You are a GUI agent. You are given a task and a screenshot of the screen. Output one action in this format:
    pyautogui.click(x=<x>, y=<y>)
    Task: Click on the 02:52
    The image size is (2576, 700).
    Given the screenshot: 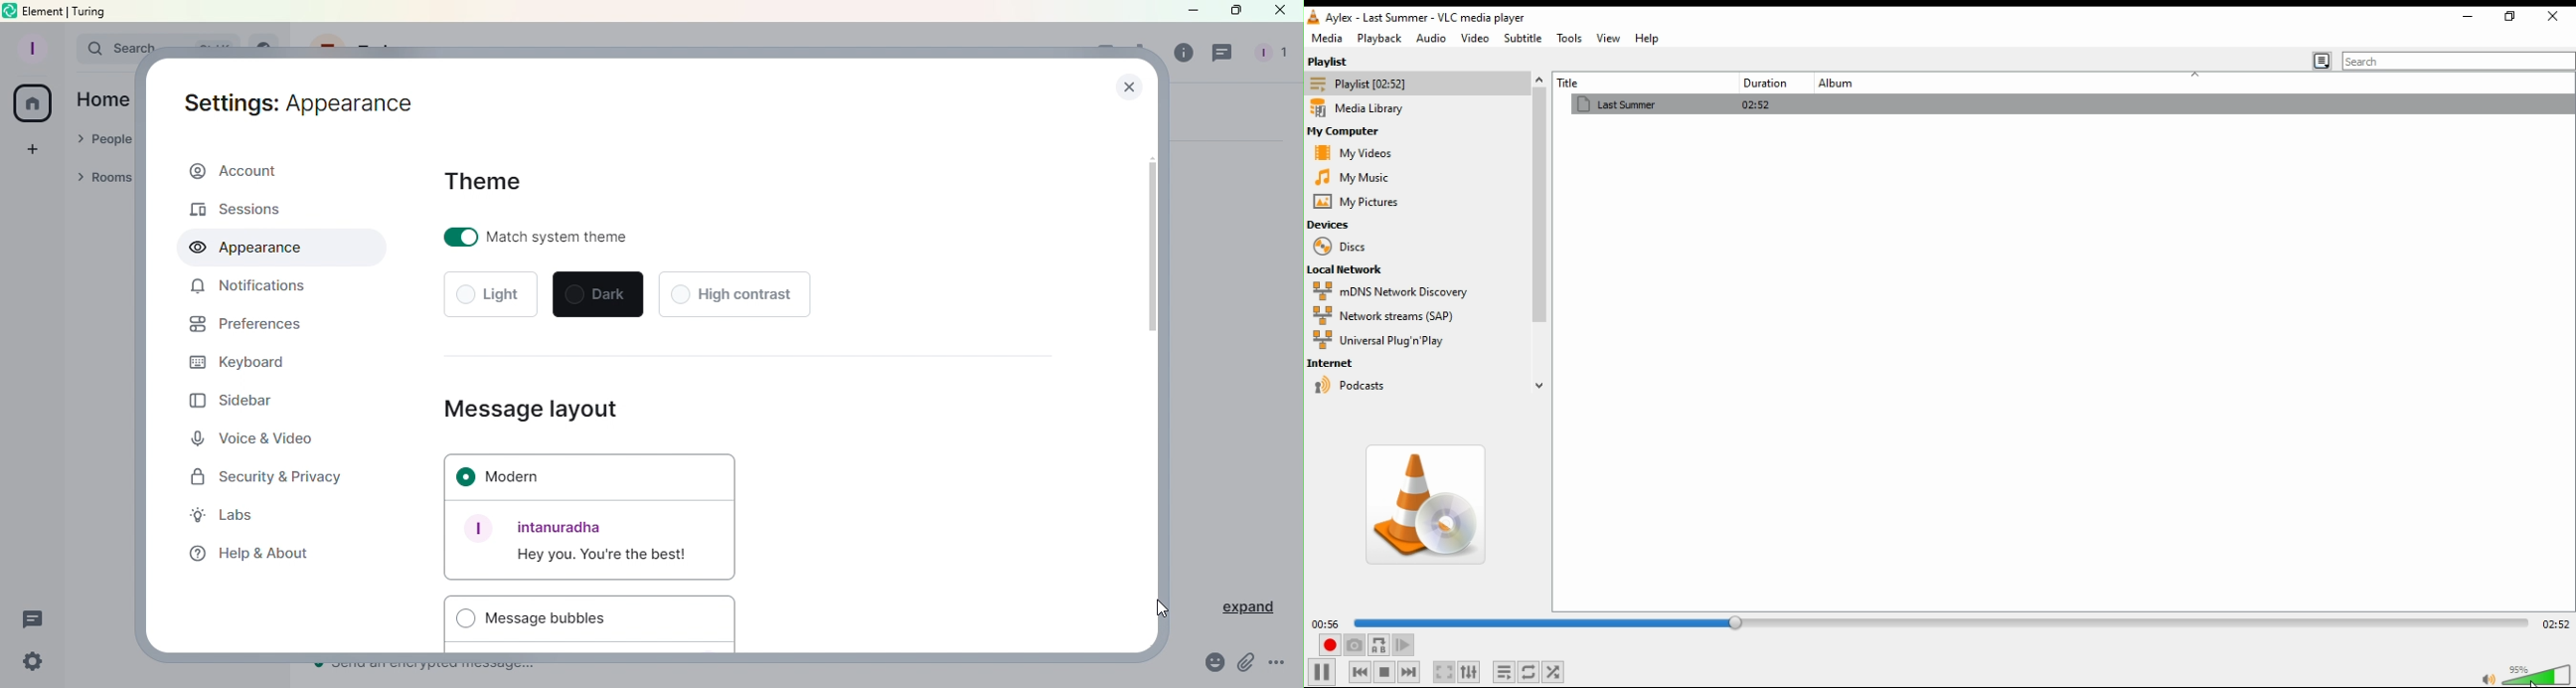 What is the action you would take?
    pyautogui.click(x=2554, y=620)
    